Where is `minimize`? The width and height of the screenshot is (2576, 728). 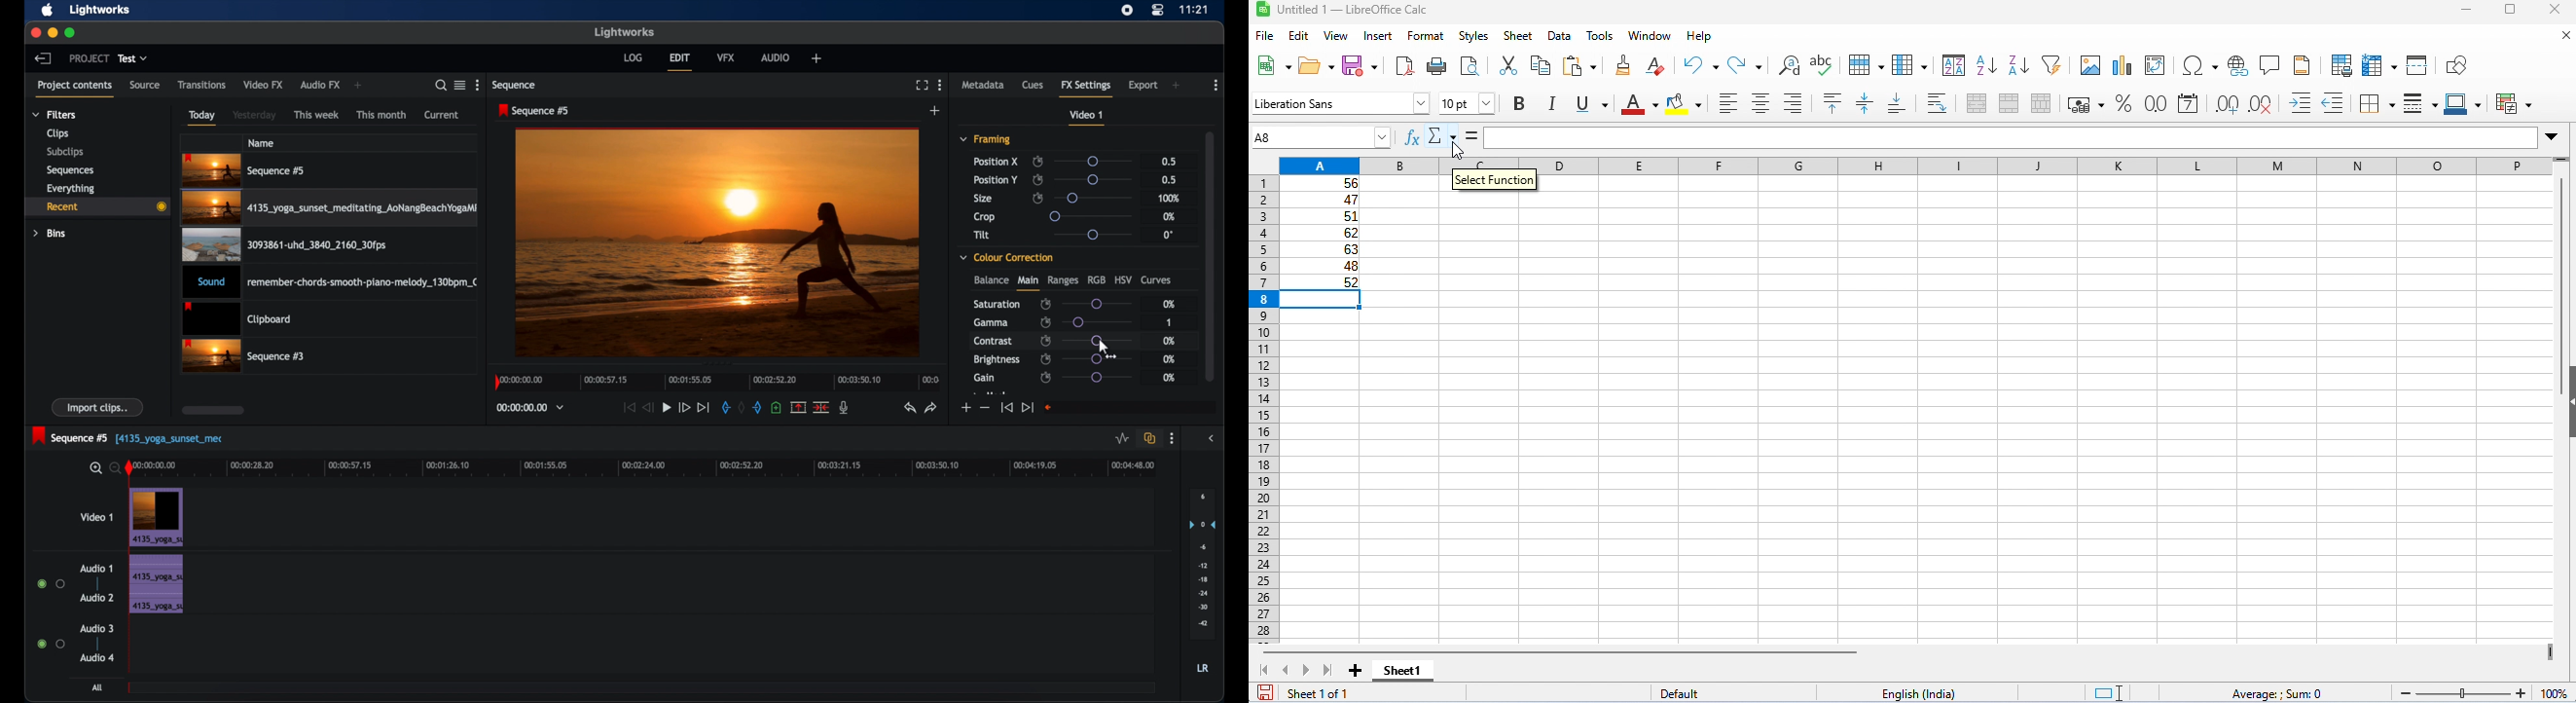
minimize is located at coordinates (54, 33).